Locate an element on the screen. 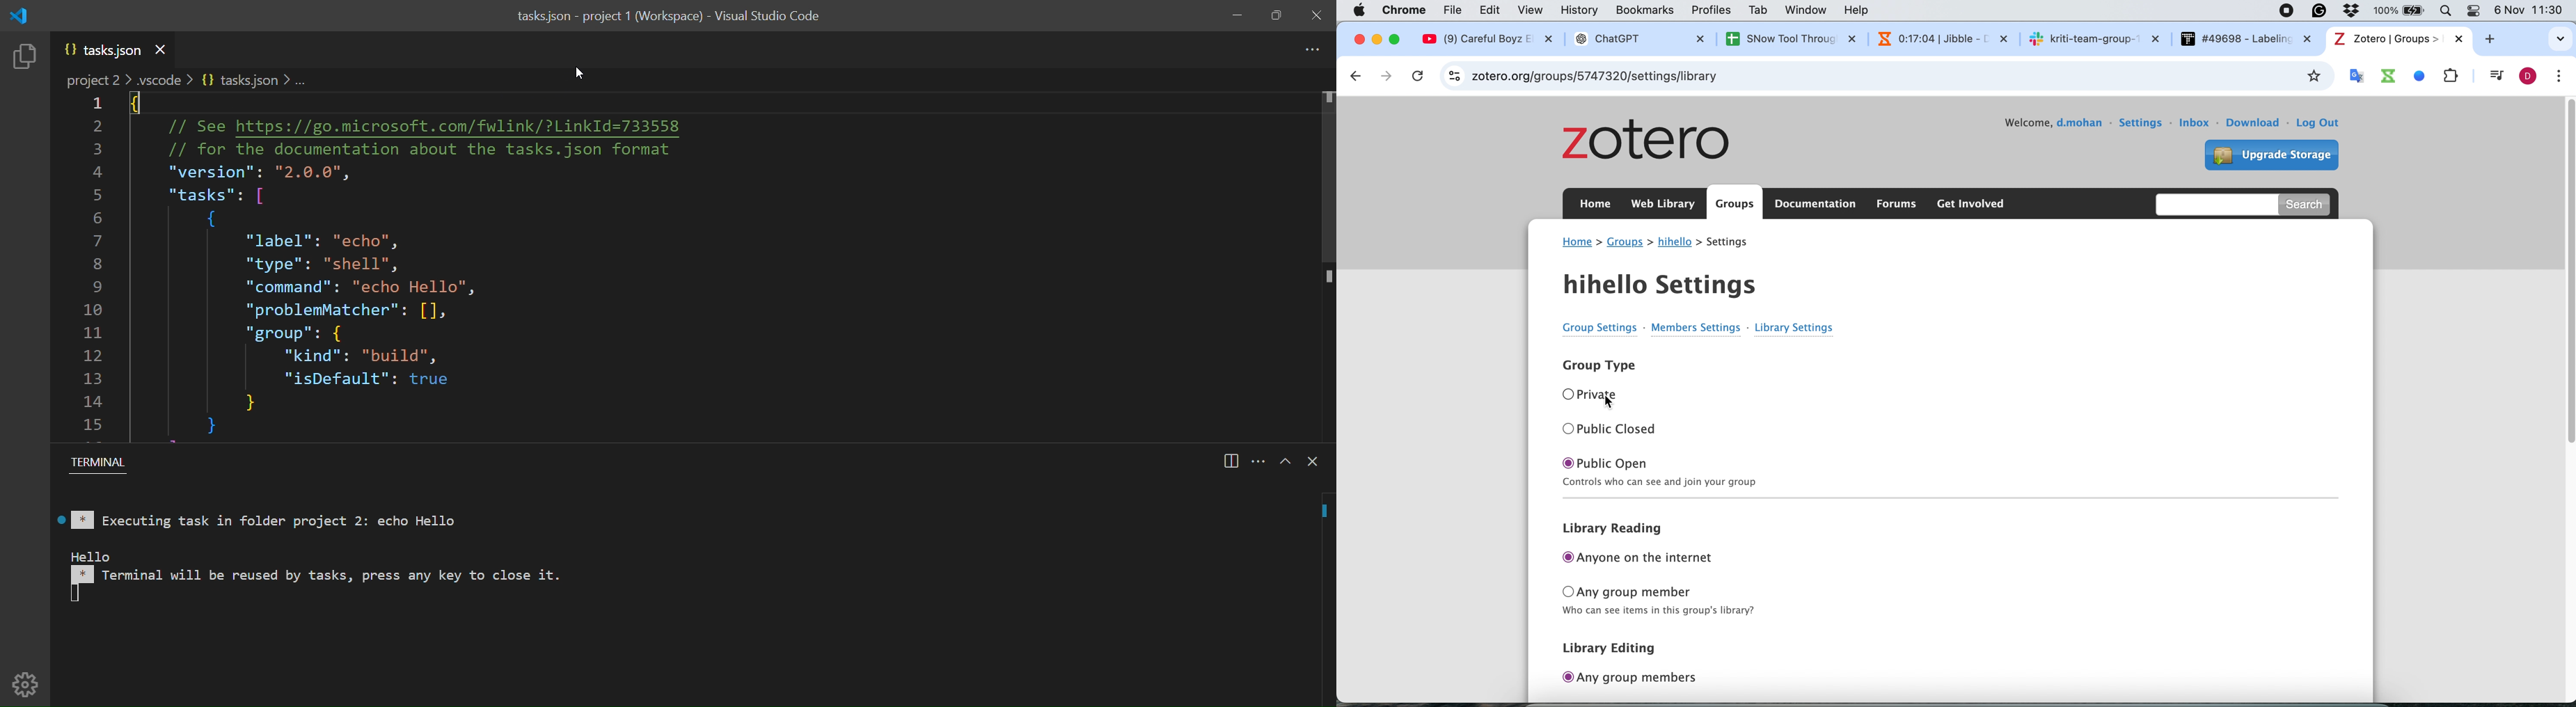  O Public Closed is located at coordinates (1610, 427).